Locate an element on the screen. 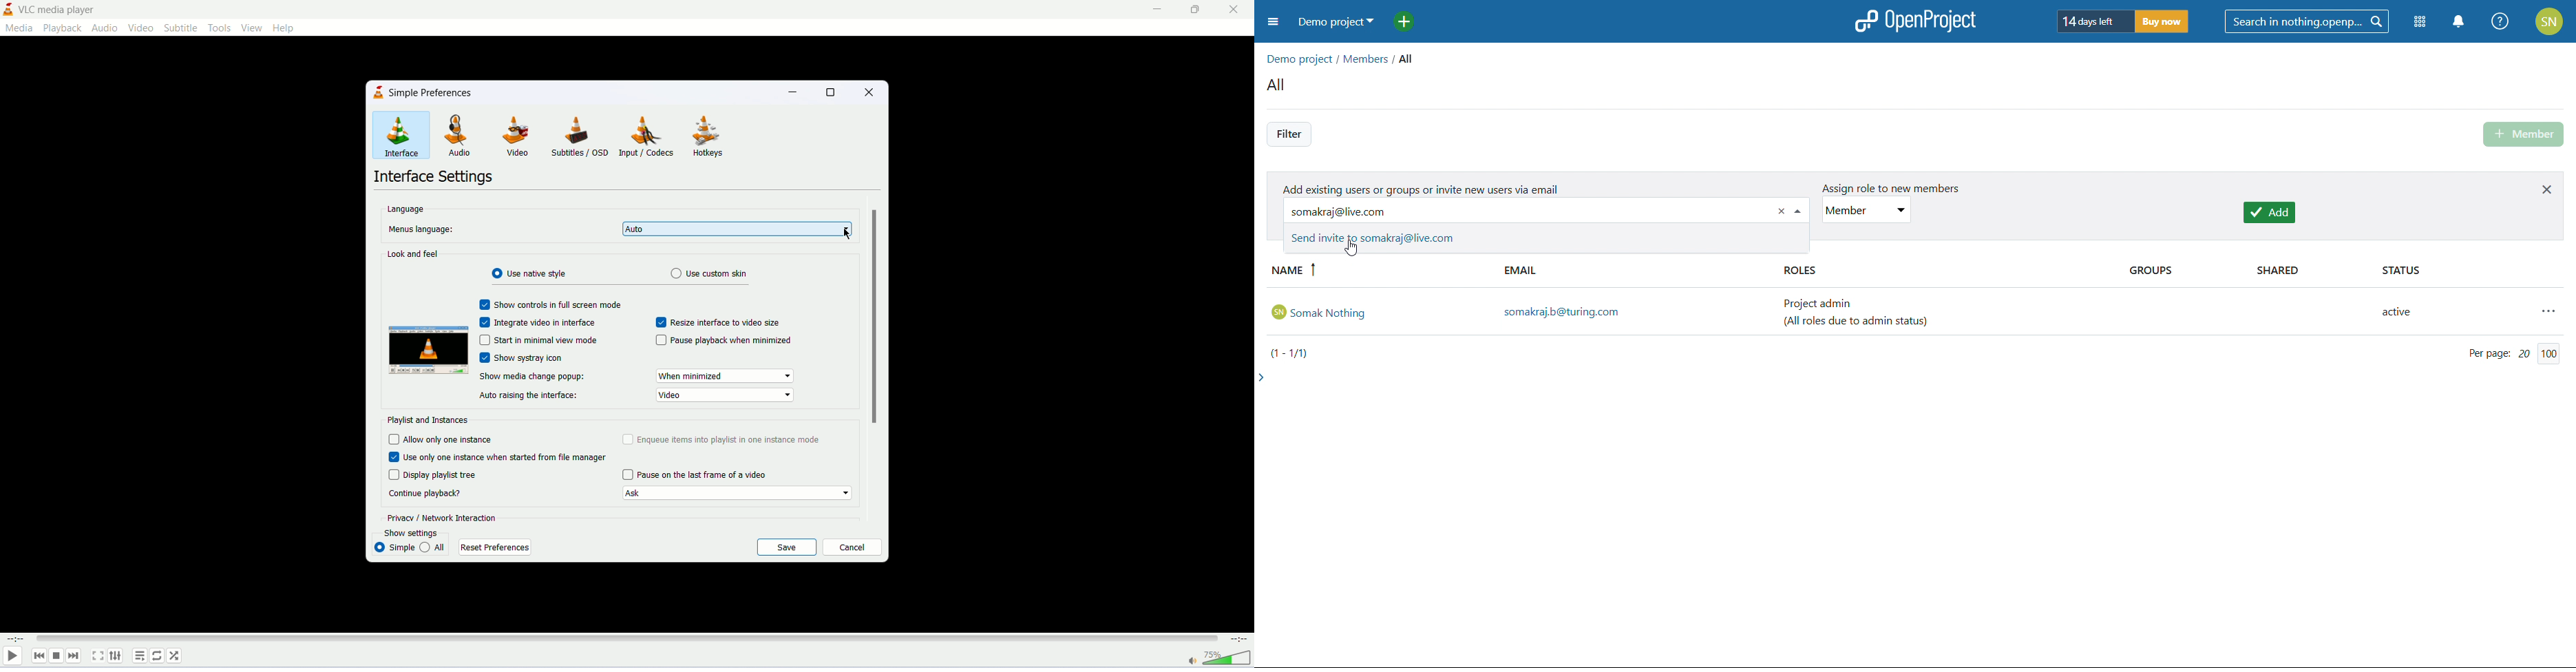 Image resolution: width=2576 pixels, height=672 pixels. somak Nothing  is located at coordinates (1378, 311).